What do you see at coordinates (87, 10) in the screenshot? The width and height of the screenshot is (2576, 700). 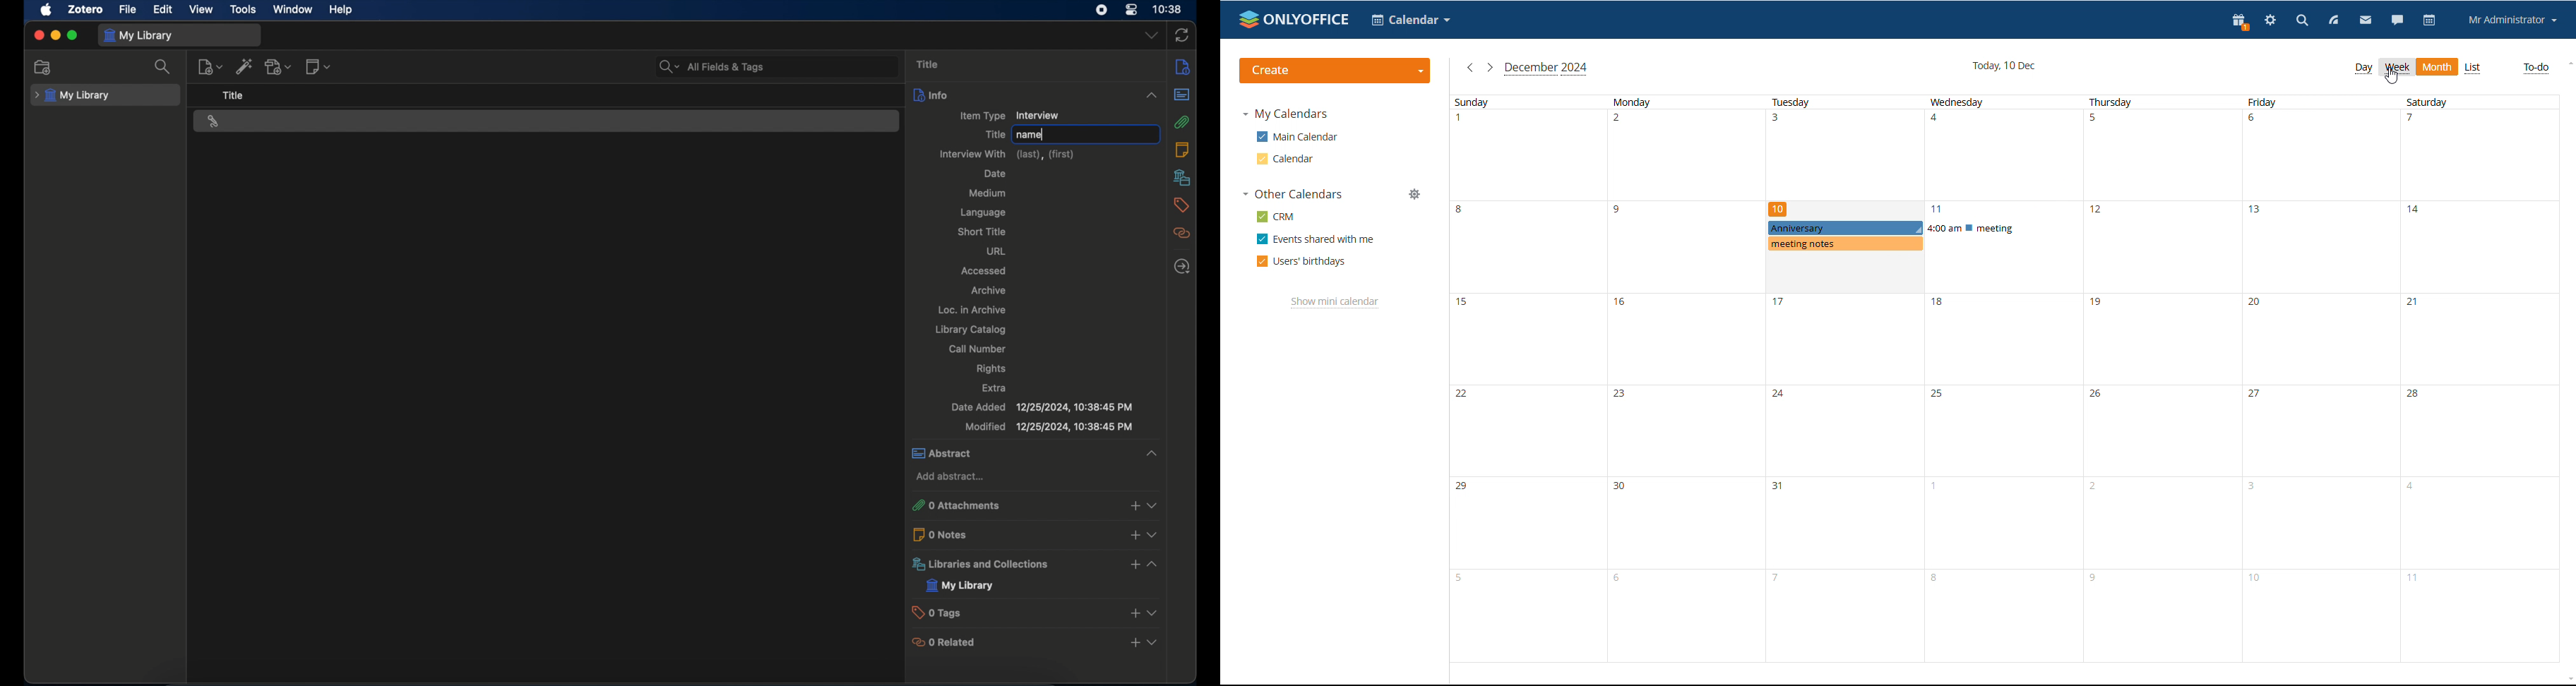 I see `zotero` at bounding box center [87, 10].